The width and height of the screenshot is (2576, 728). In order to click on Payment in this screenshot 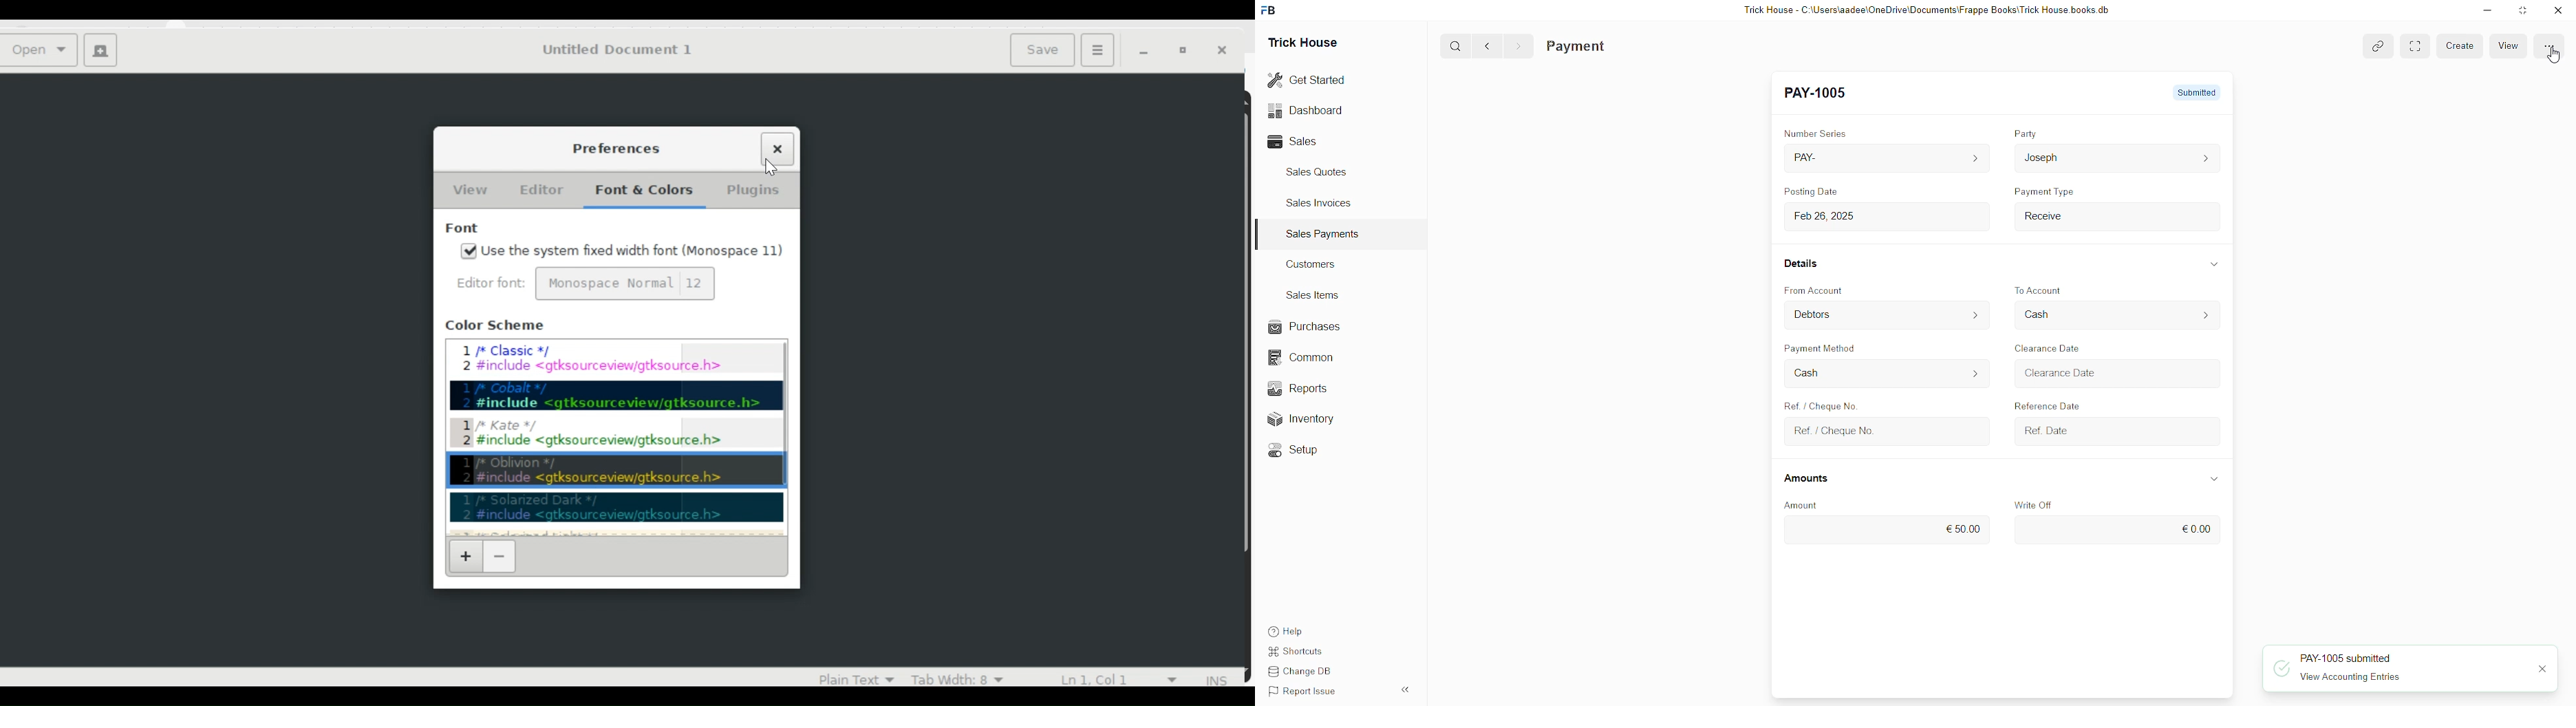, I will do `click(1576, 47)`.